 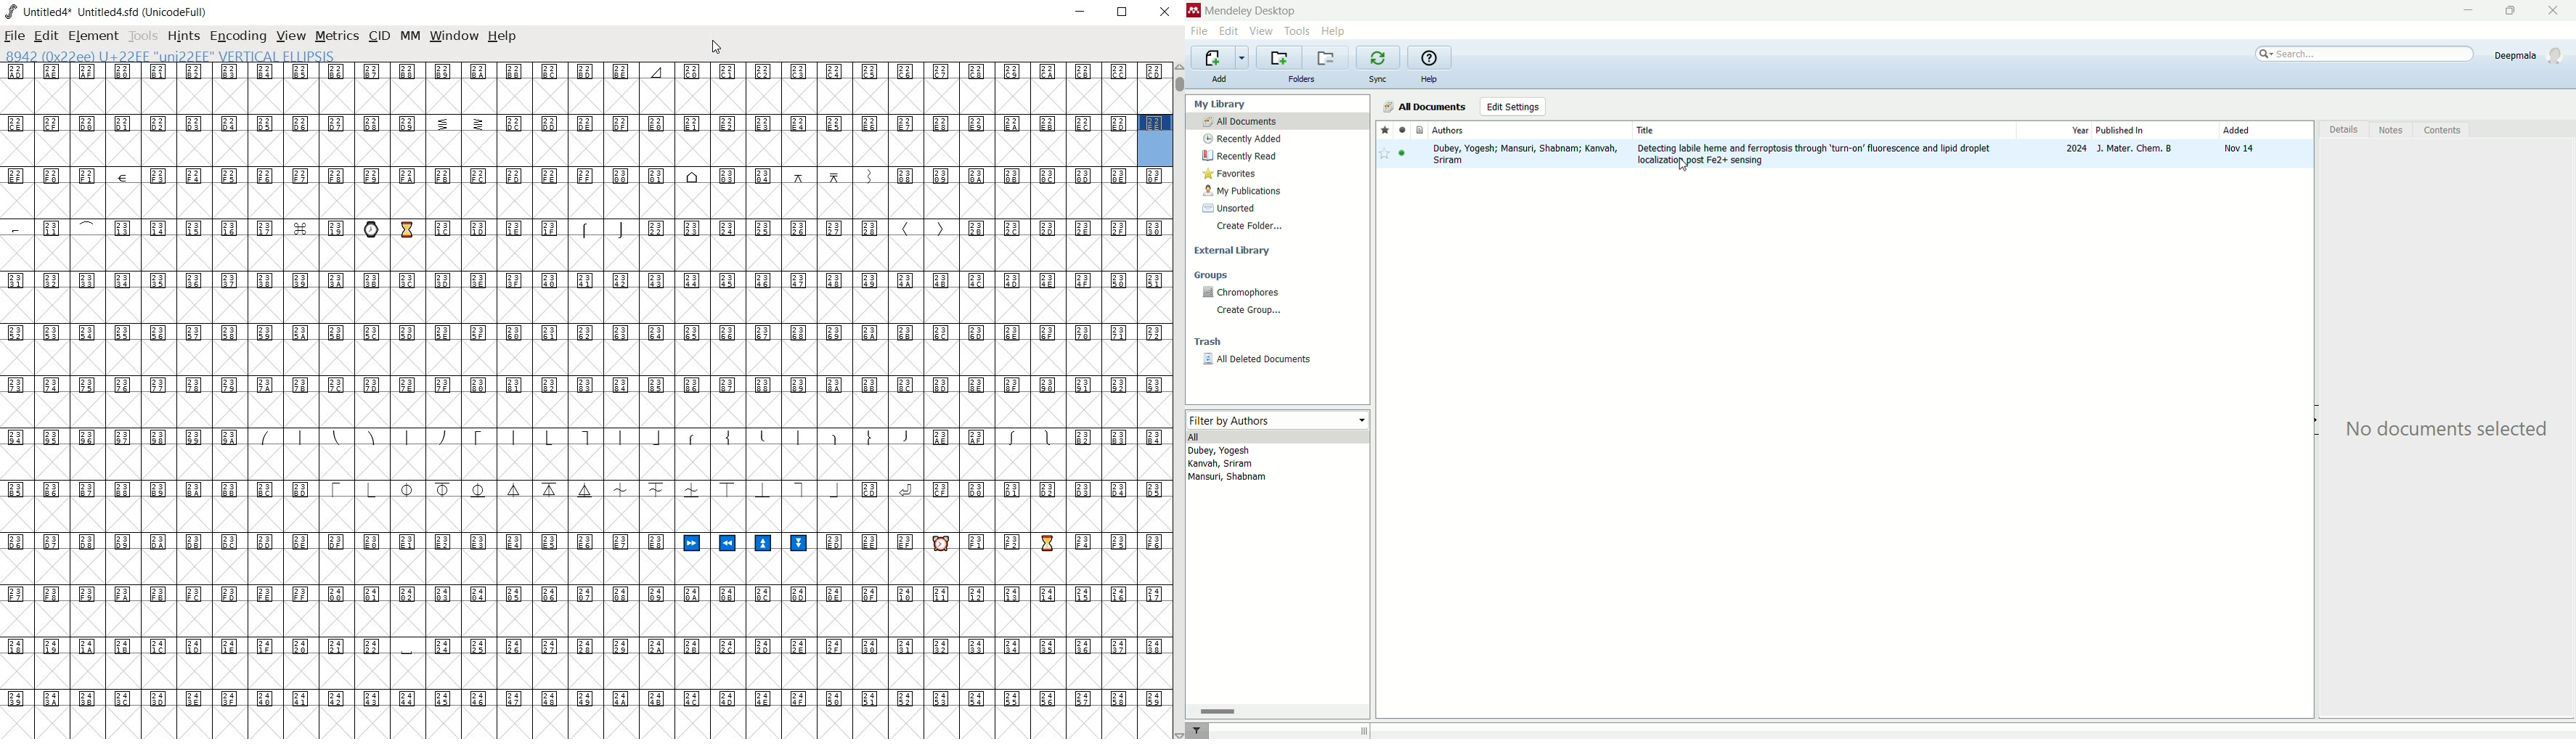 What do you see at coordinates (1300, 79) in the screenshot?
I see `folders` at bounding box center [1300, 79].